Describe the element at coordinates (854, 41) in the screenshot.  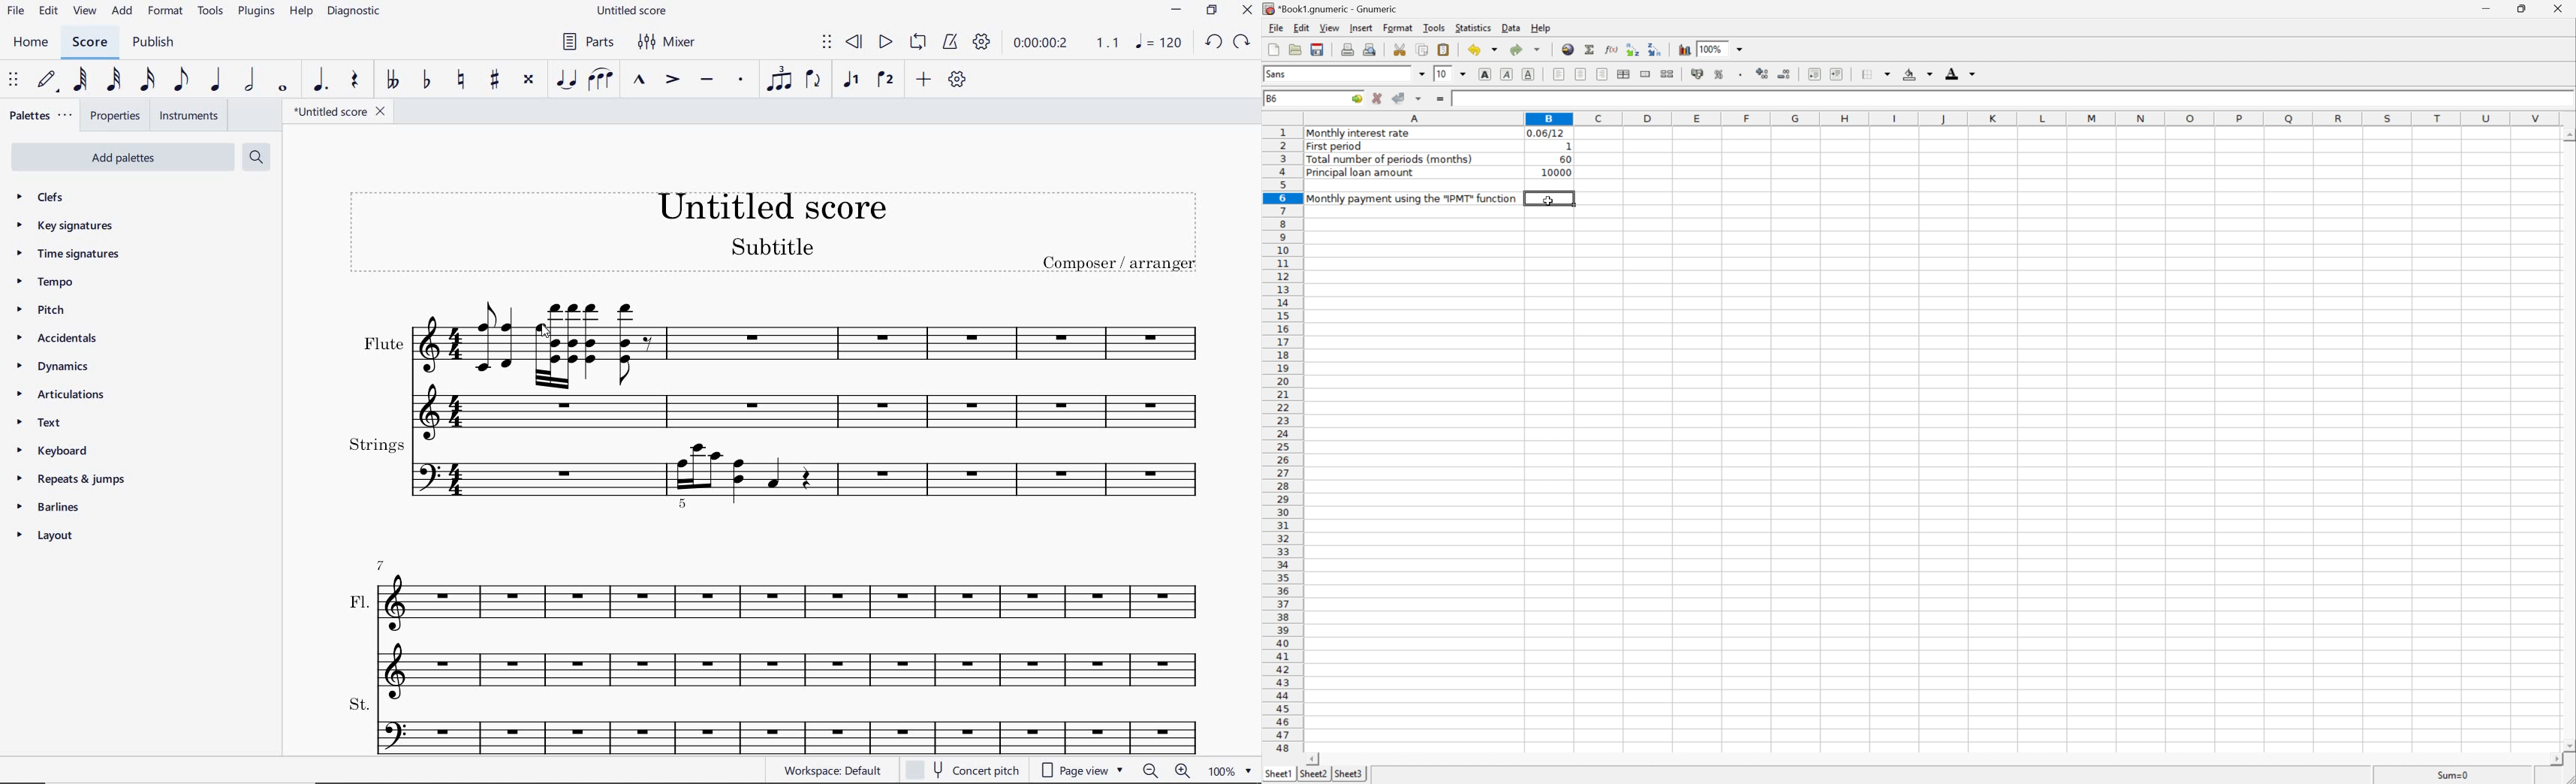
I see `REWIND` at that location.